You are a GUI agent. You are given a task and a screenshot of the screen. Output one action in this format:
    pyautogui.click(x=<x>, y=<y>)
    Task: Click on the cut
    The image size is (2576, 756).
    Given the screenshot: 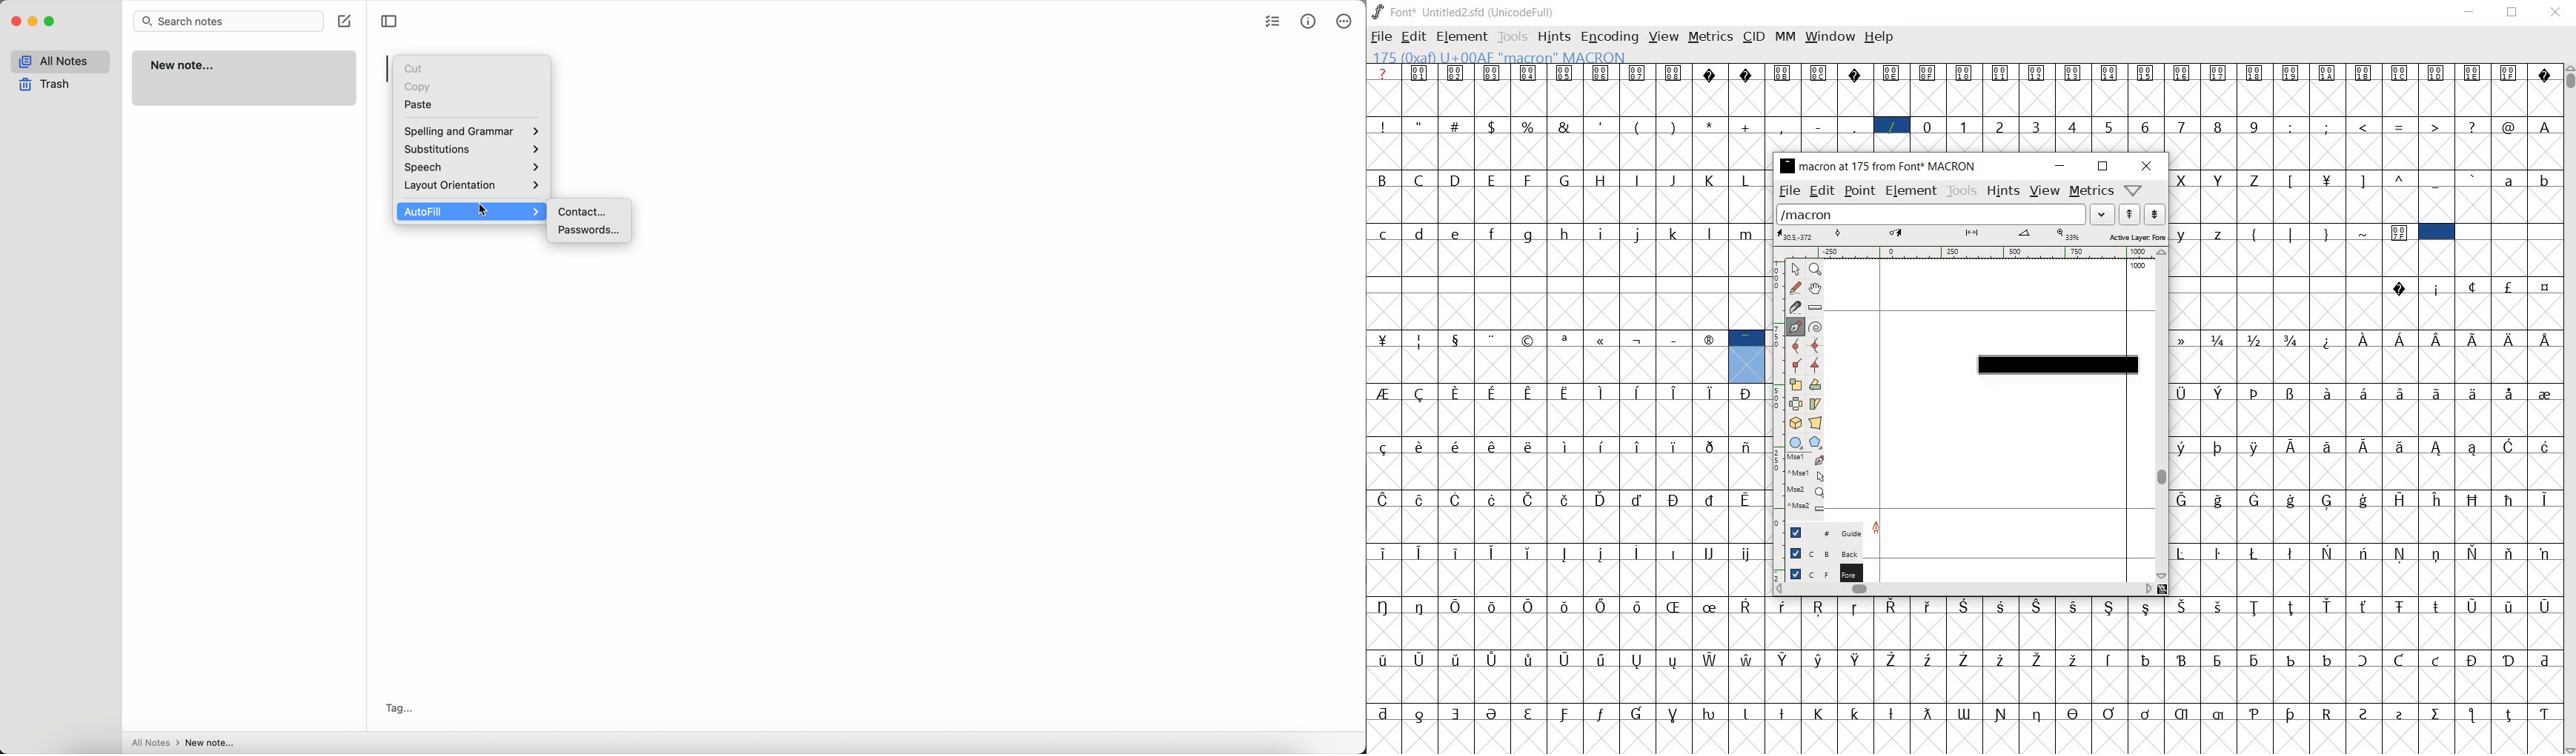 What is the action you would take?
    pyautogui.click(x=414, y=68)
    